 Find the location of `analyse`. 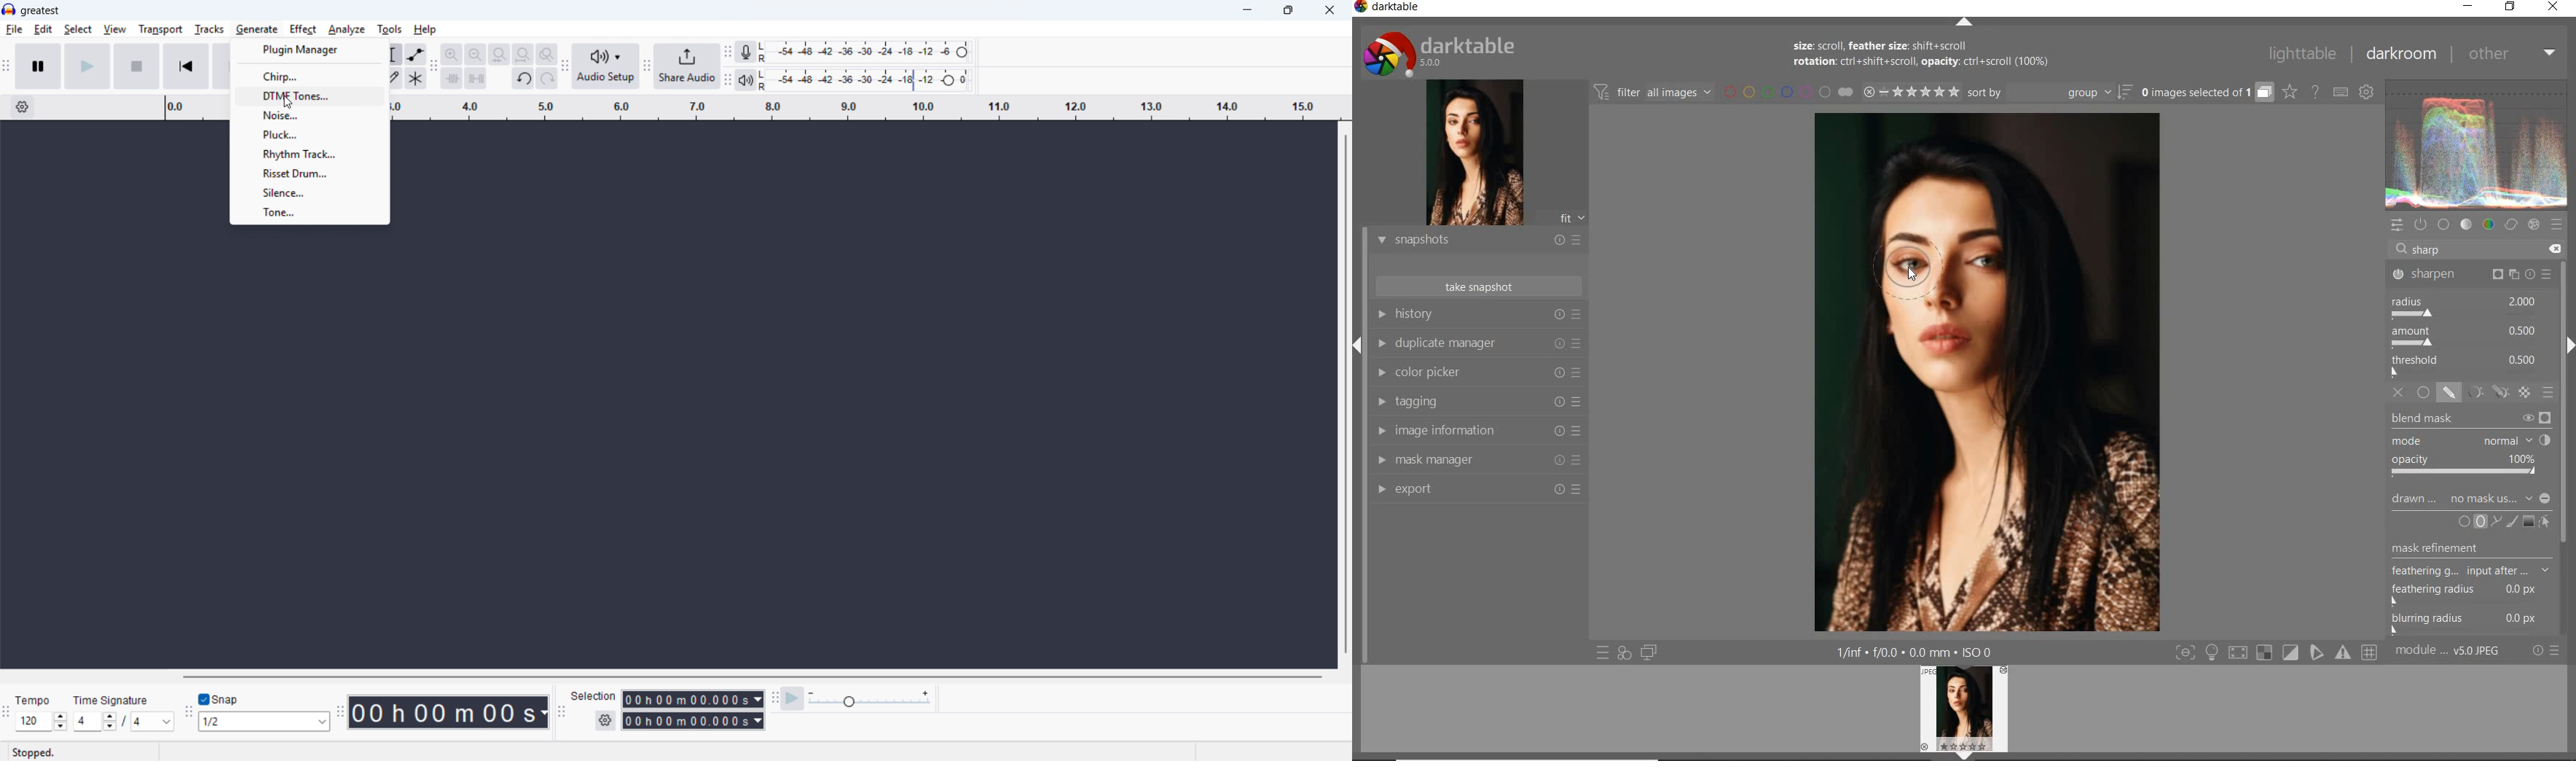

analyse is located at coordinates (347, 30).